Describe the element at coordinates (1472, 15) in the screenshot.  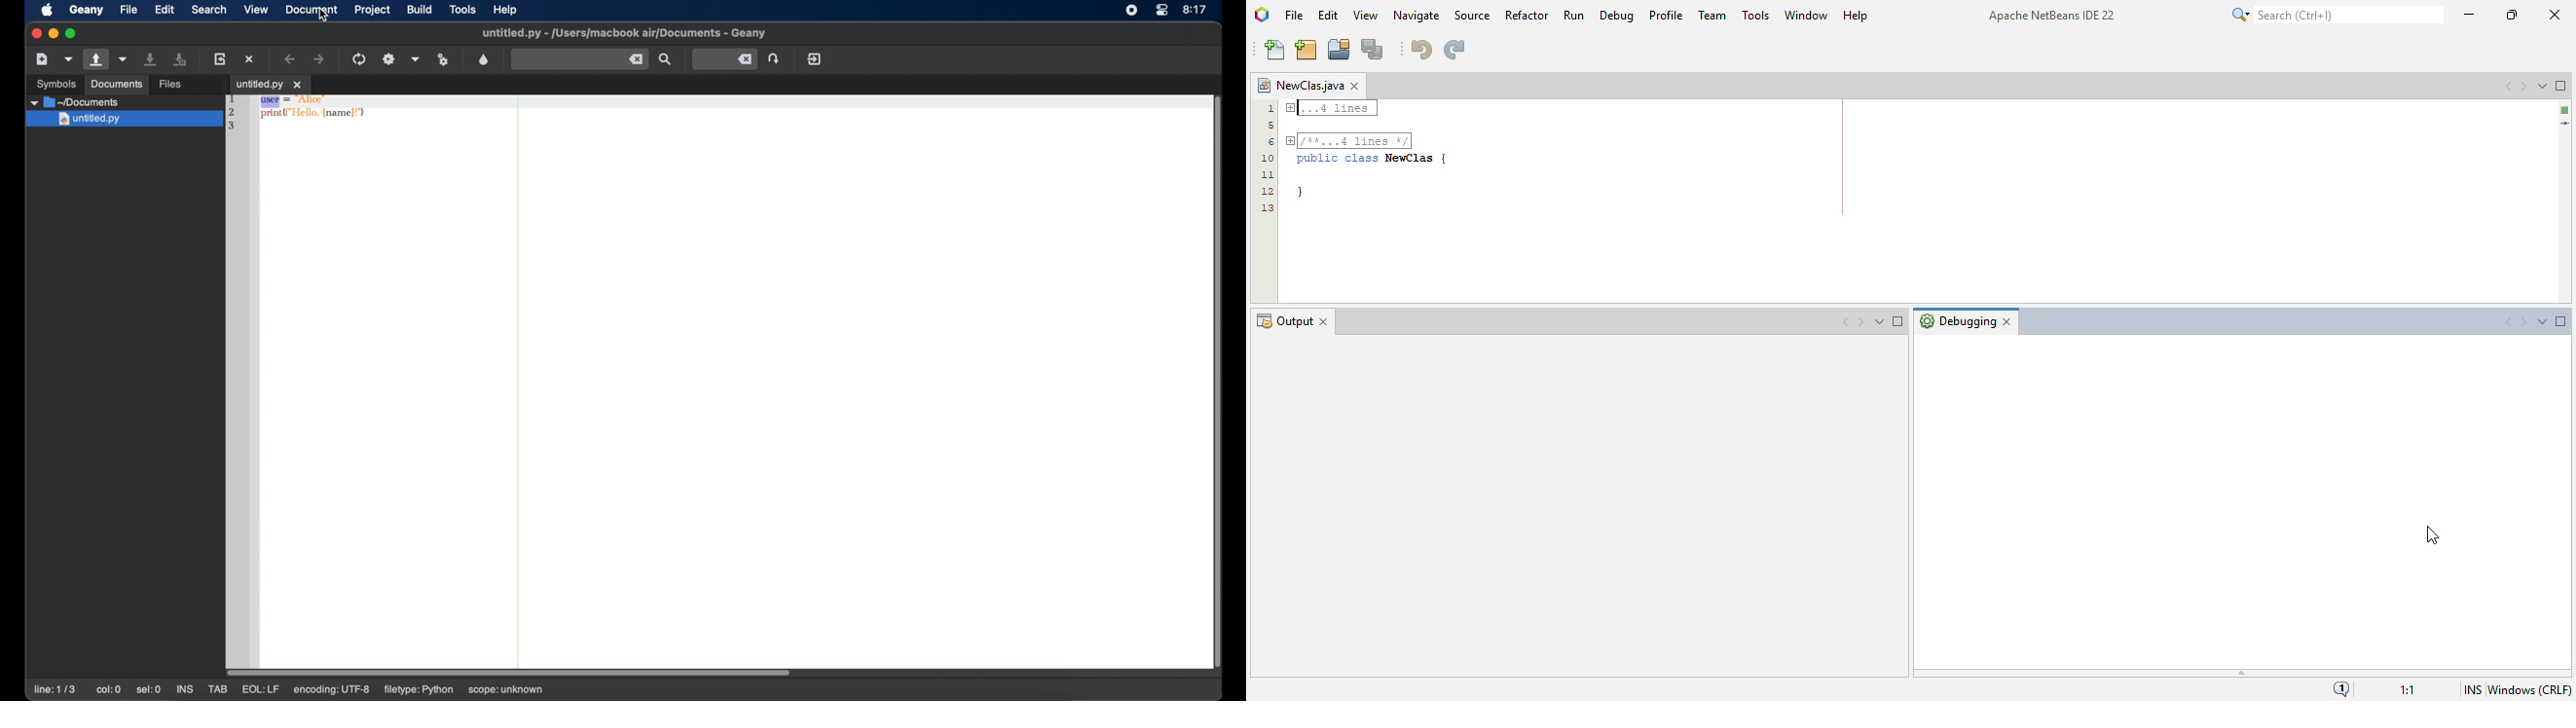
I see `source` at that location.